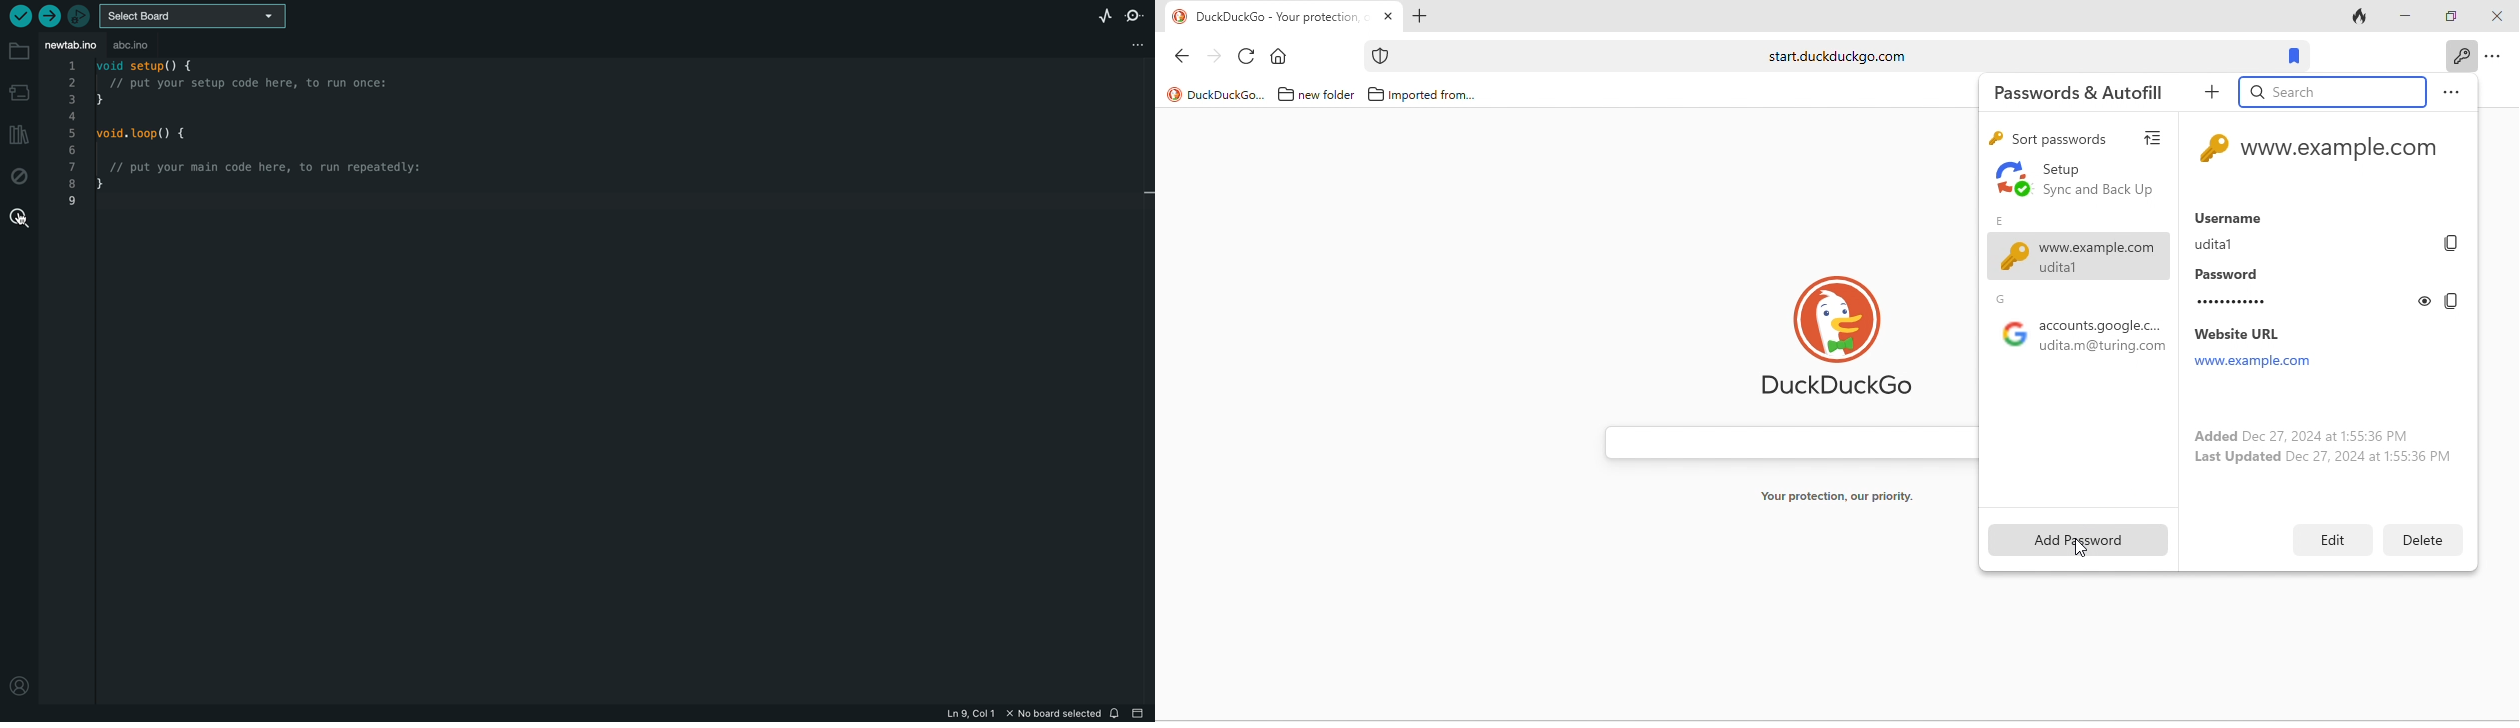  Describe the element at coordinates (280, 139) in the screenshot. I see `code` at that location.